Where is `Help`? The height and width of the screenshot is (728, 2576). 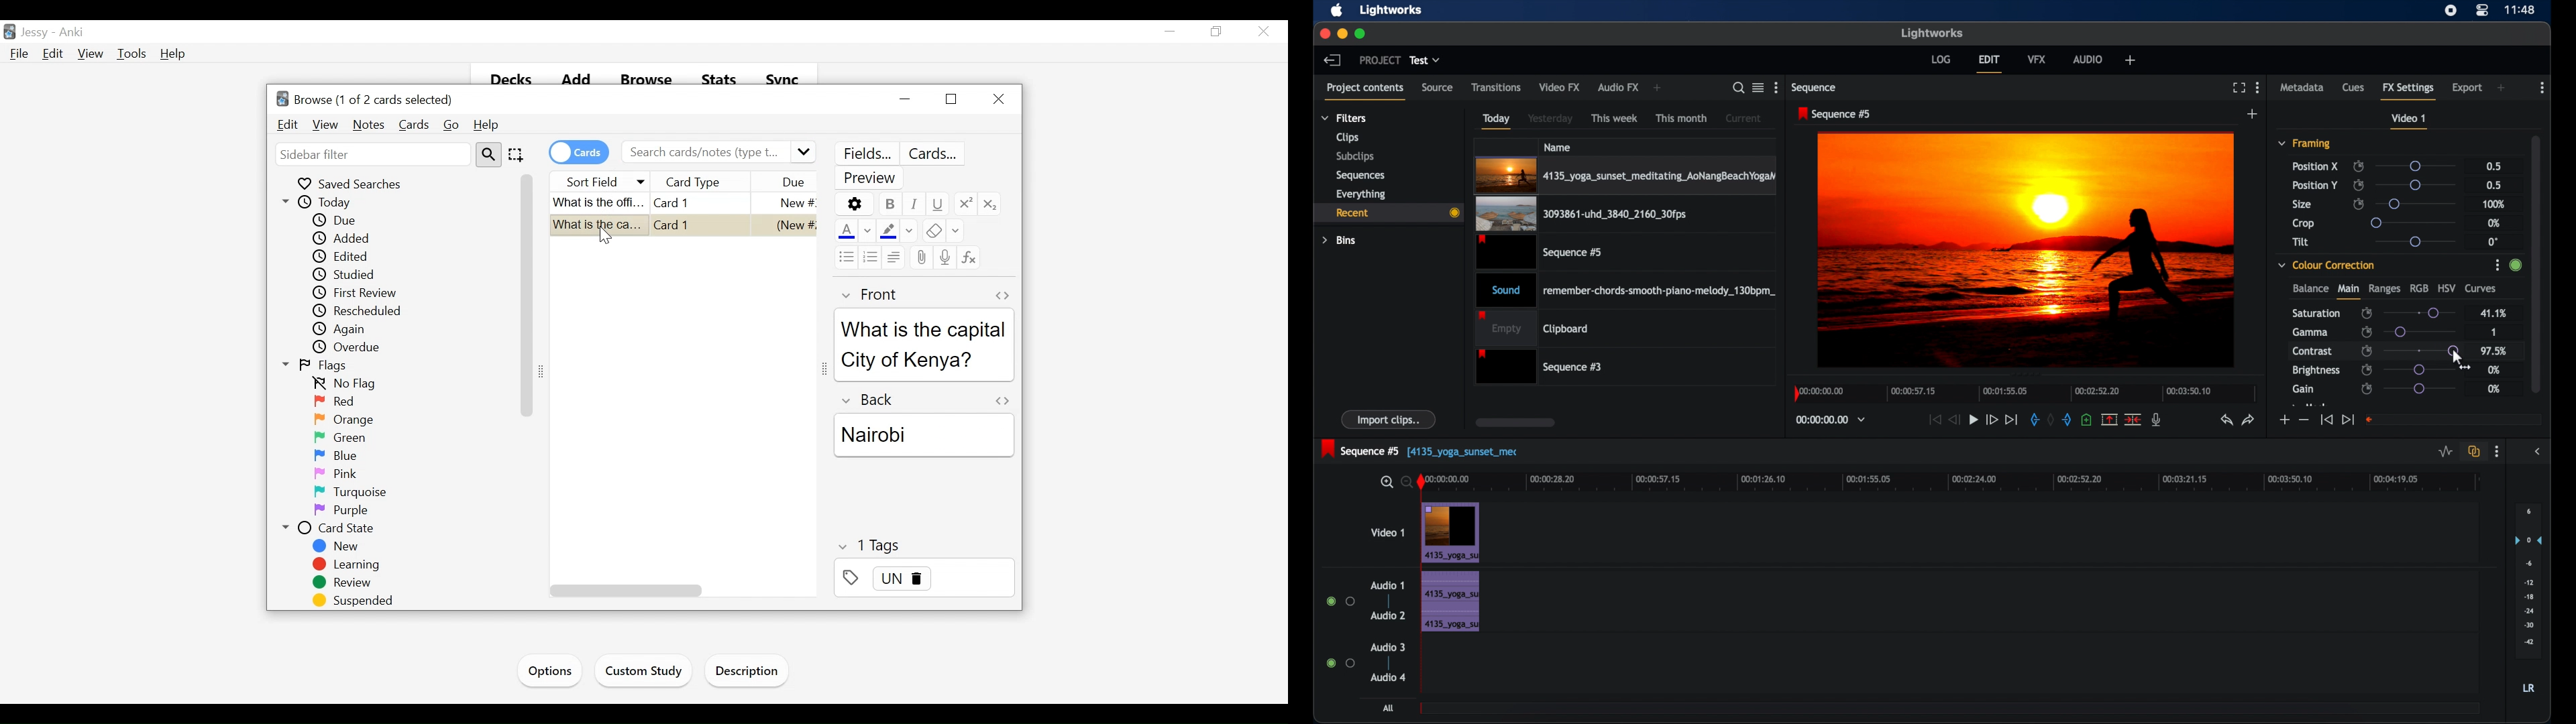 Help is located at coordinates (172, 54).